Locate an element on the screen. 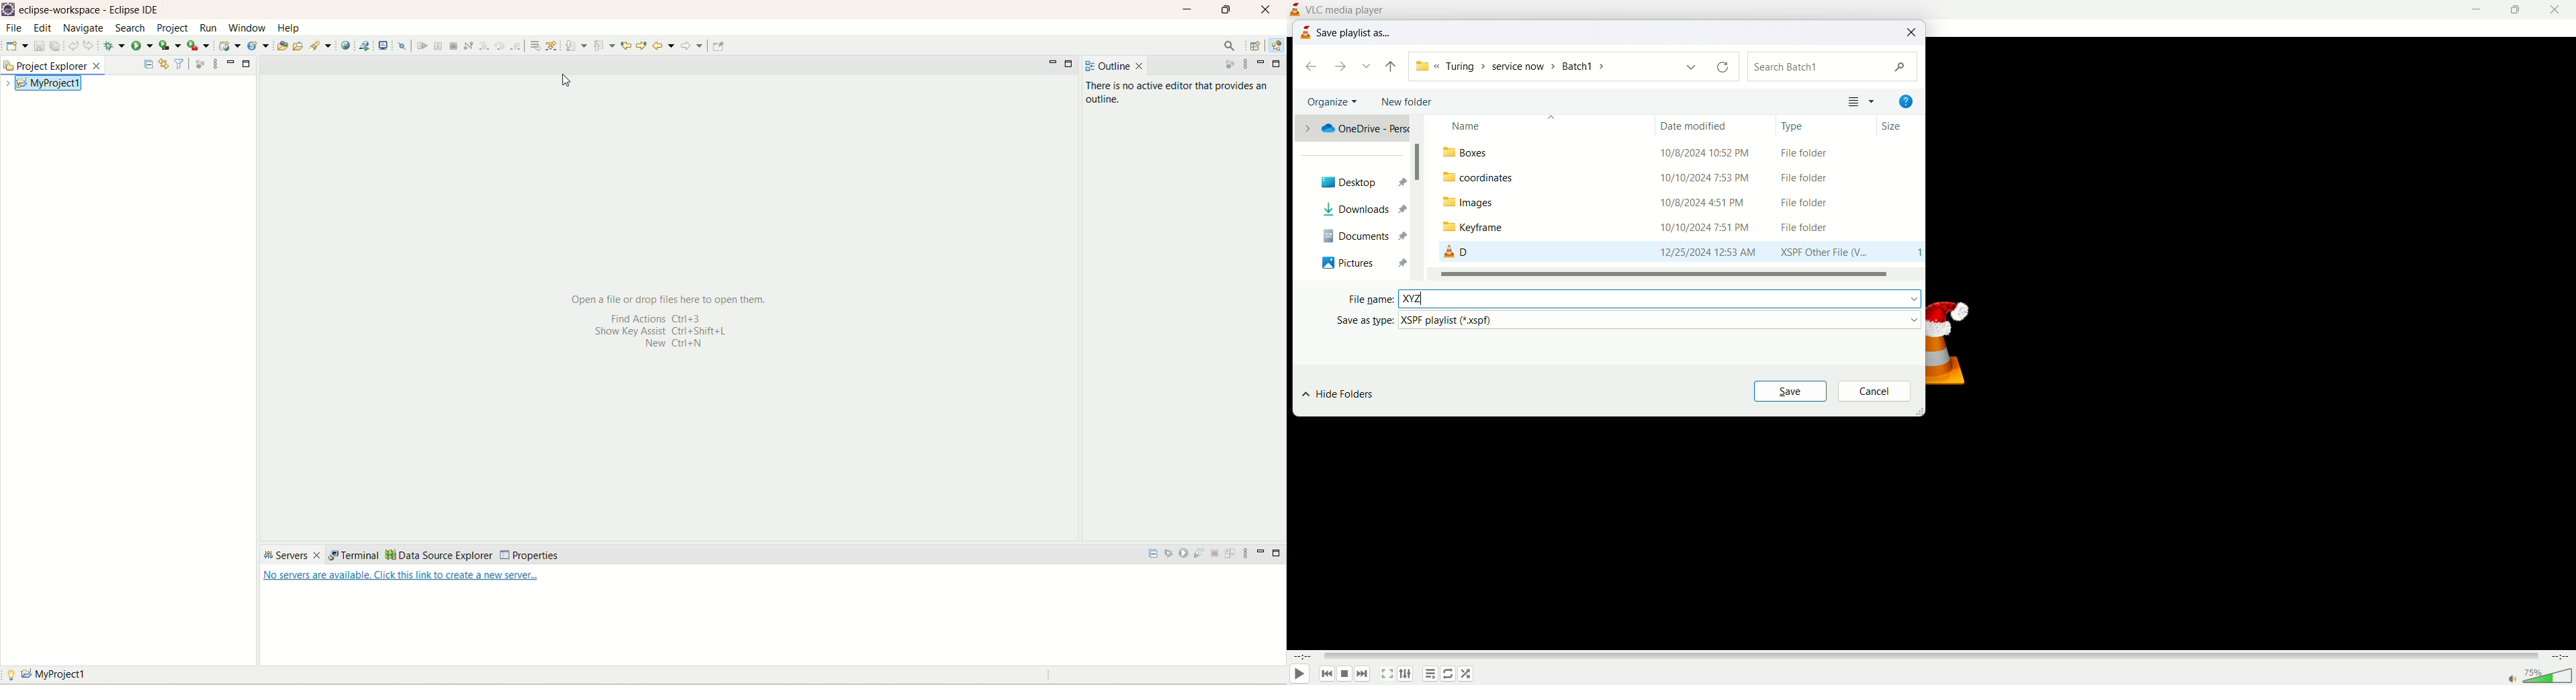 This screenshot has width=2576, height=700. maximize is located at coordinates (2520, 9).